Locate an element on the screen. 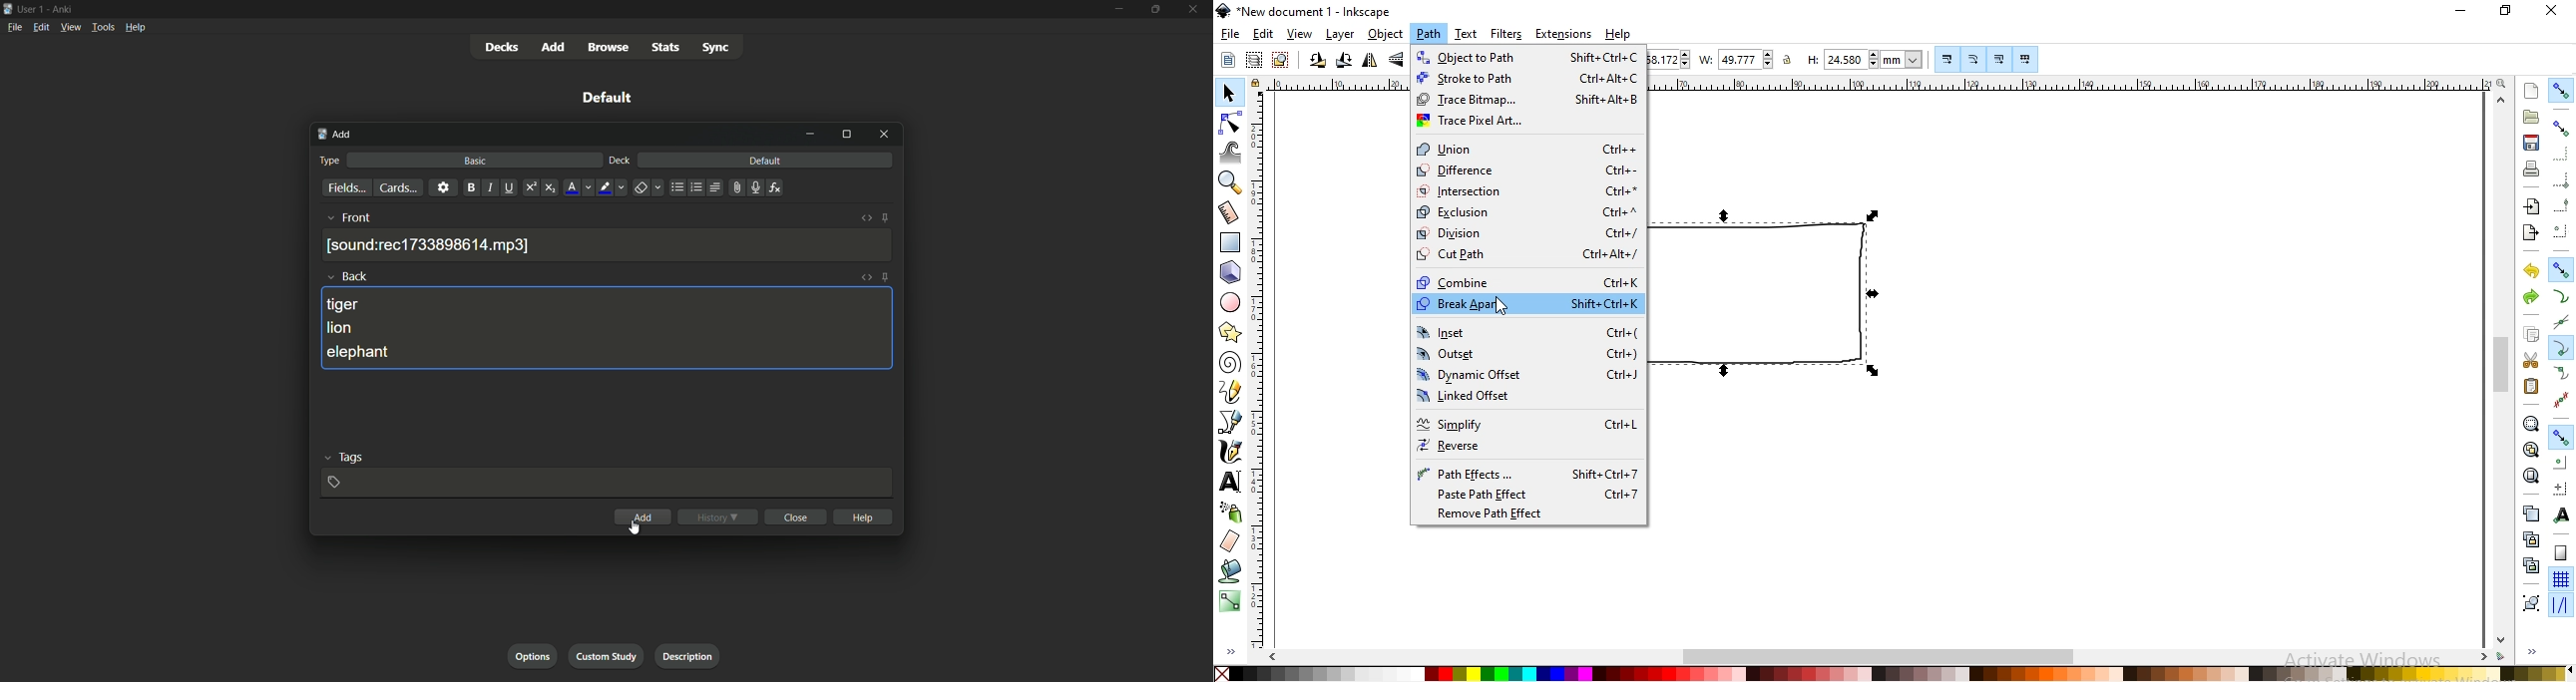 The image size is (2576, 700). type is located at coordinates (331, 160).